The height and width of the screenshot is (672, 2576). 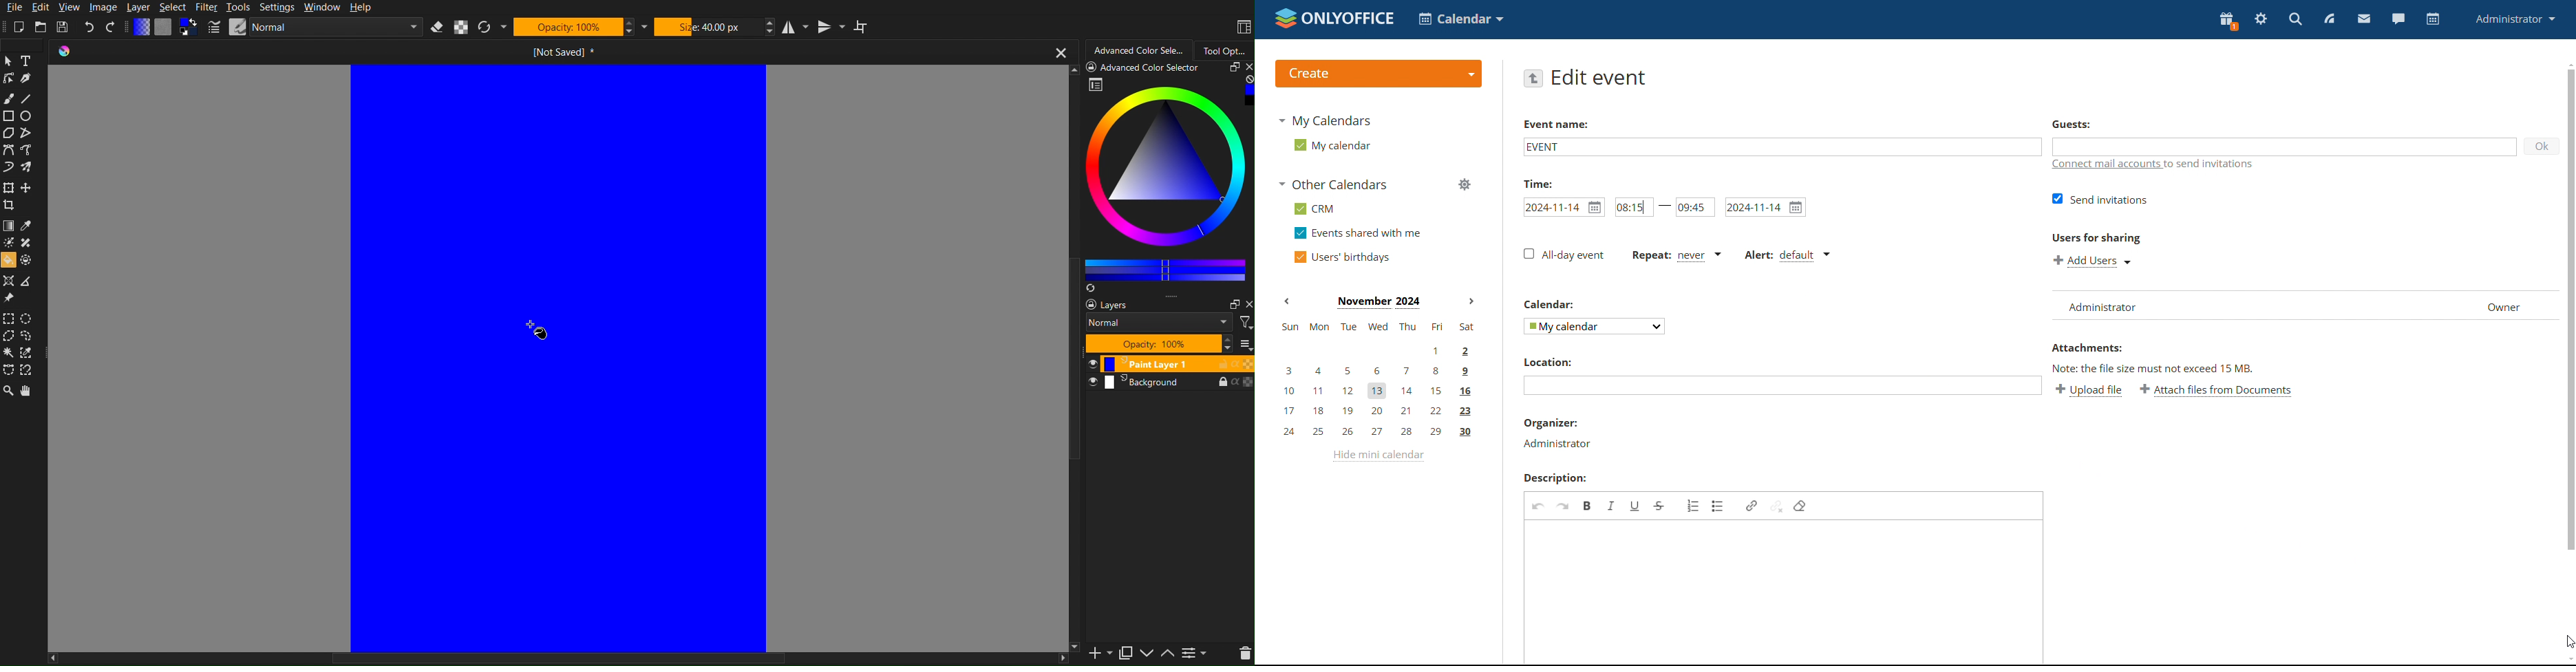 I want to click on Normal, so click(x=314, y=27).